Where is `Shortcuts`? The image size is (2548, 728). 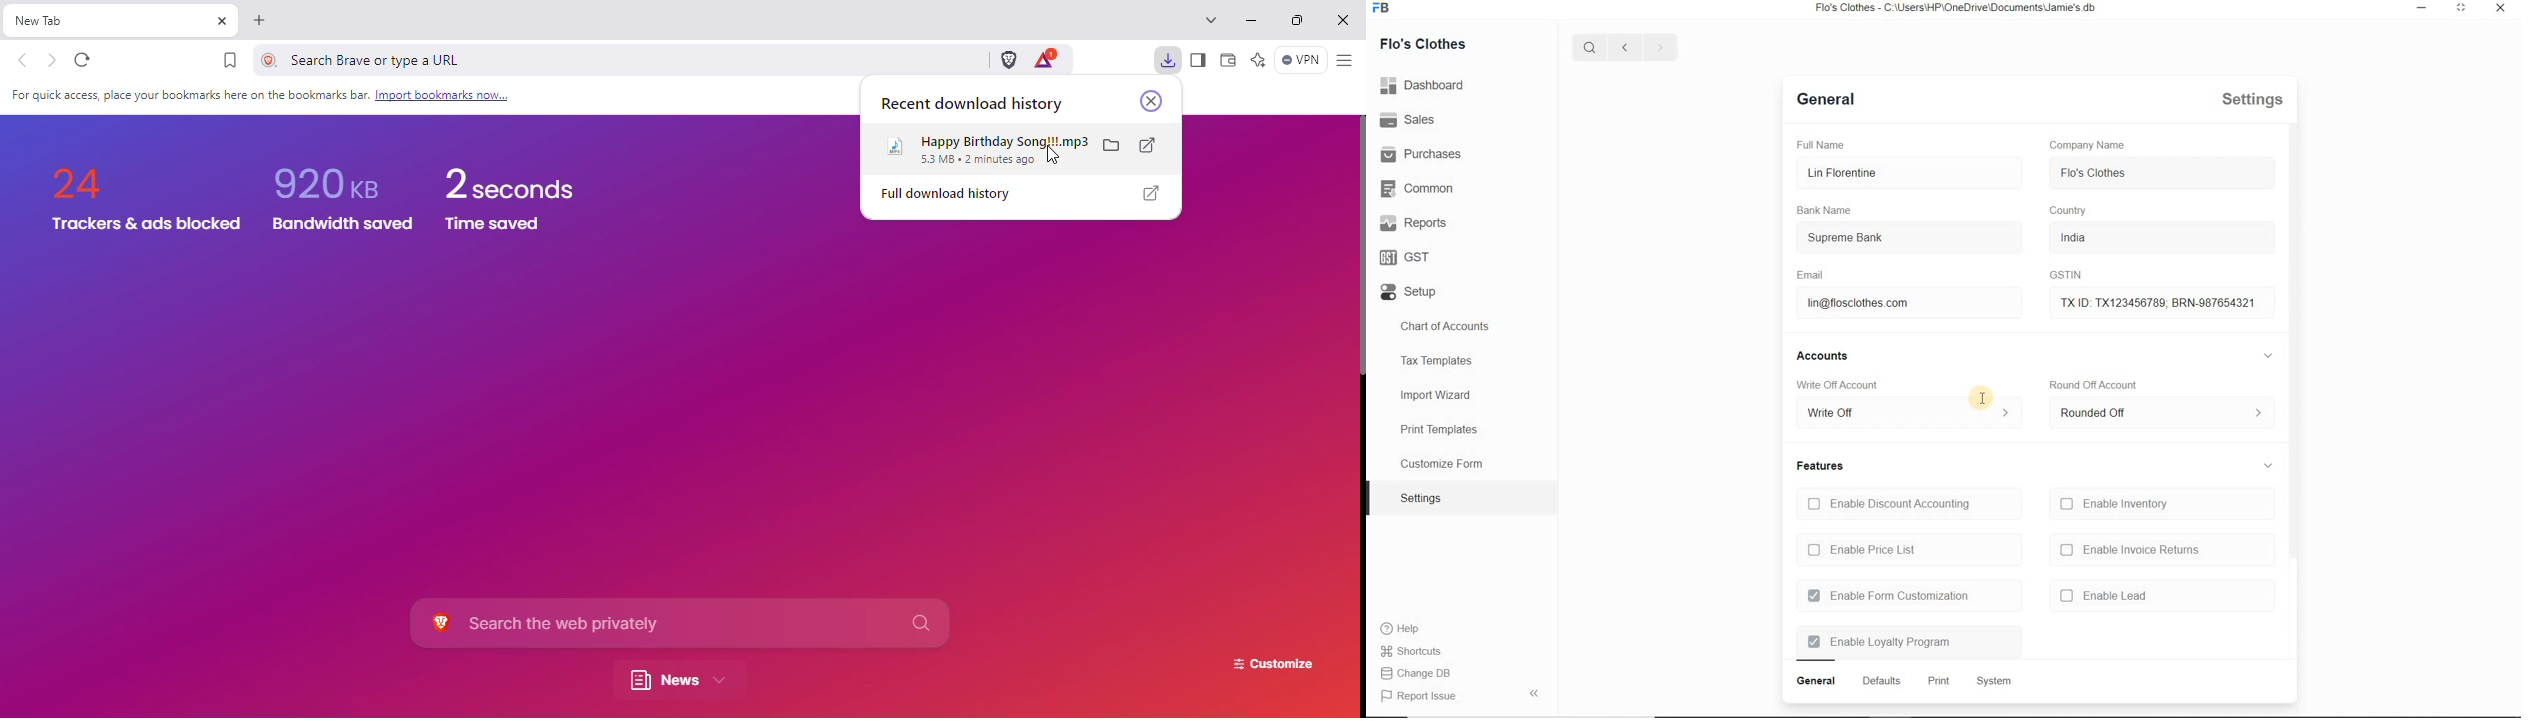 Shortcuts is located at coordinates (1411, 652).